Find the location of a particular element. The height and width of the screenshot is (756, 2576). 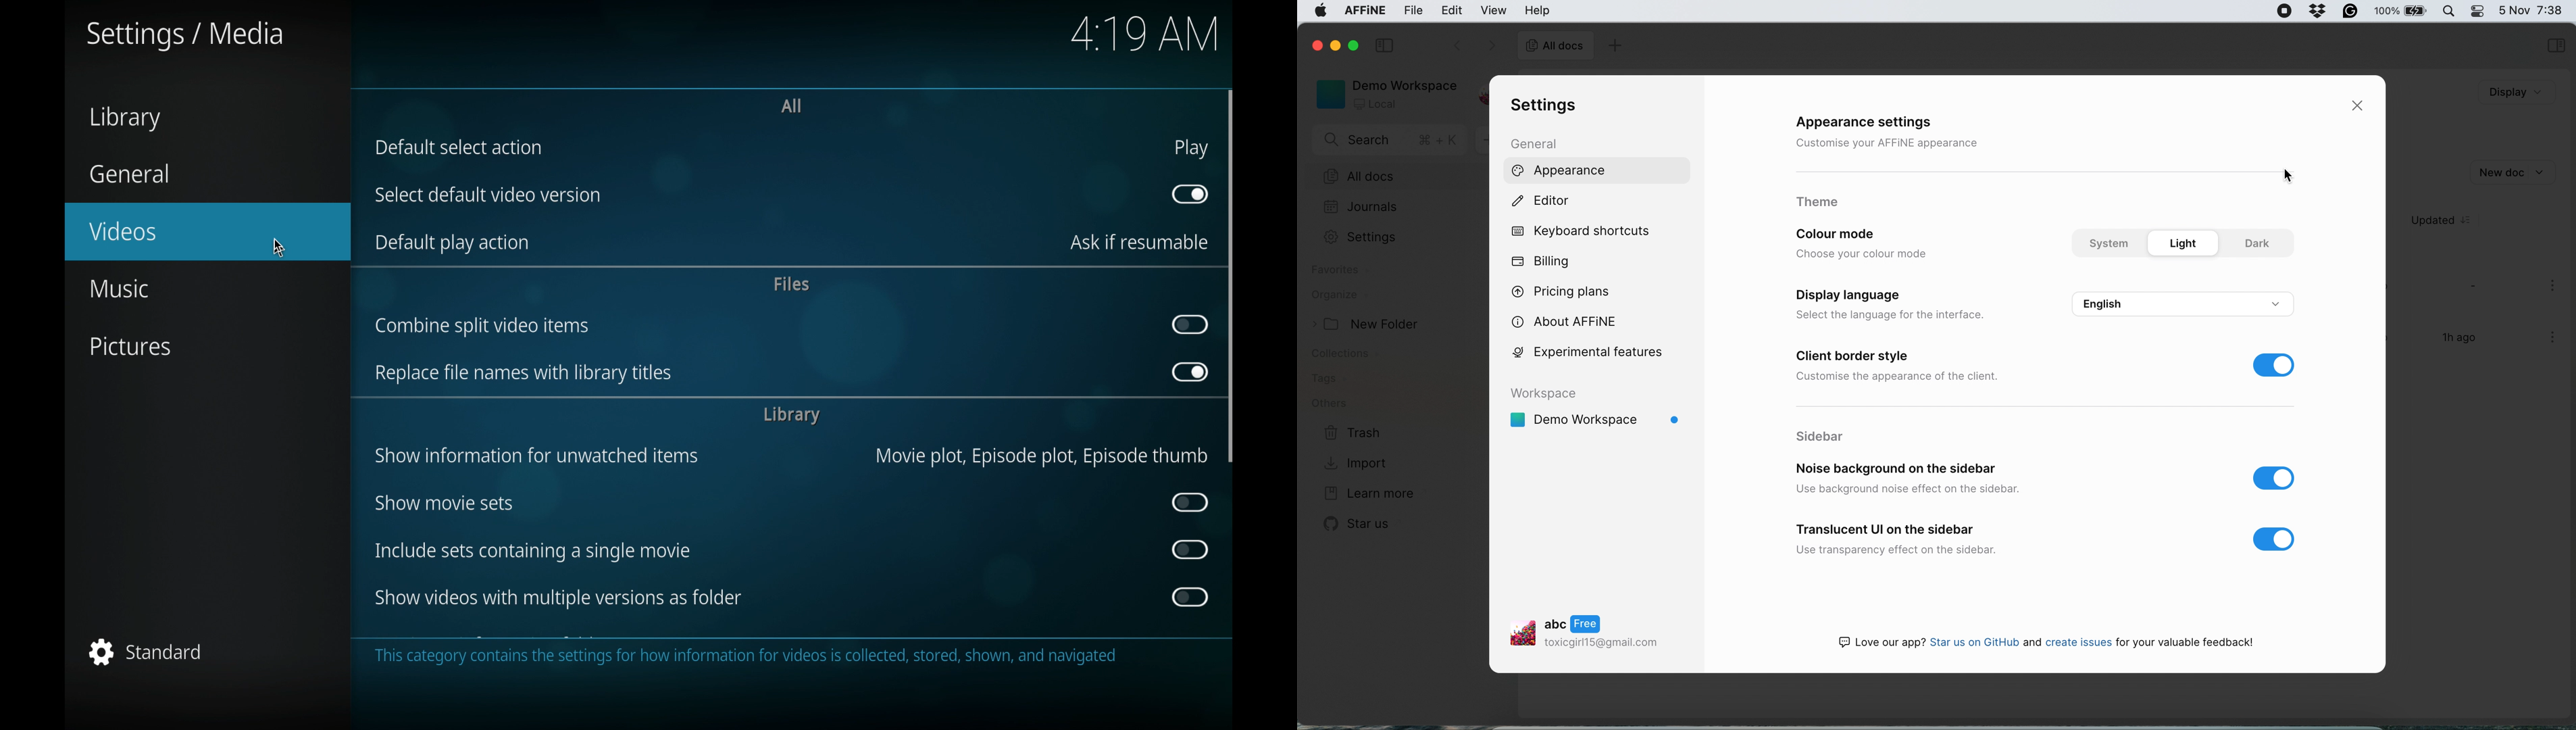

videos is located at coordinates (207, 232).